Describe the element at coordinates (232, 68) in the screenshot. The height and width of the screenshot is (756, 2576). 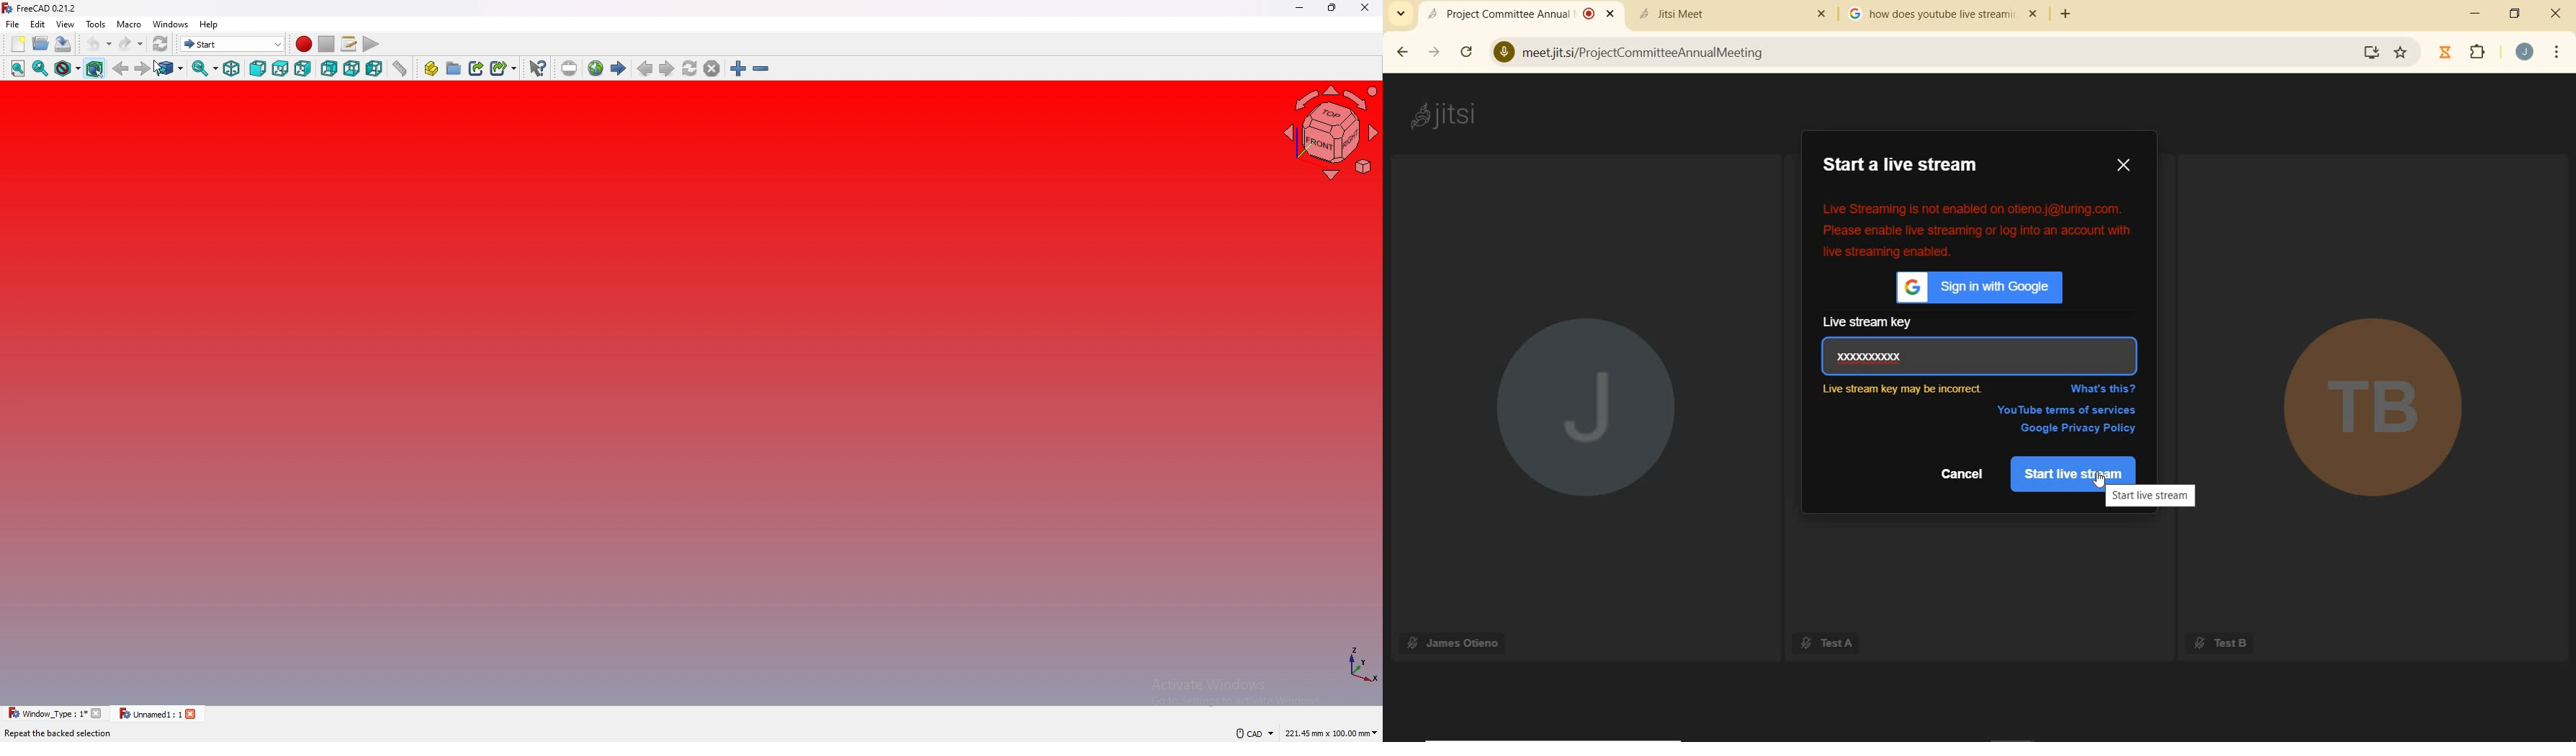
I see `isometric` at that location.